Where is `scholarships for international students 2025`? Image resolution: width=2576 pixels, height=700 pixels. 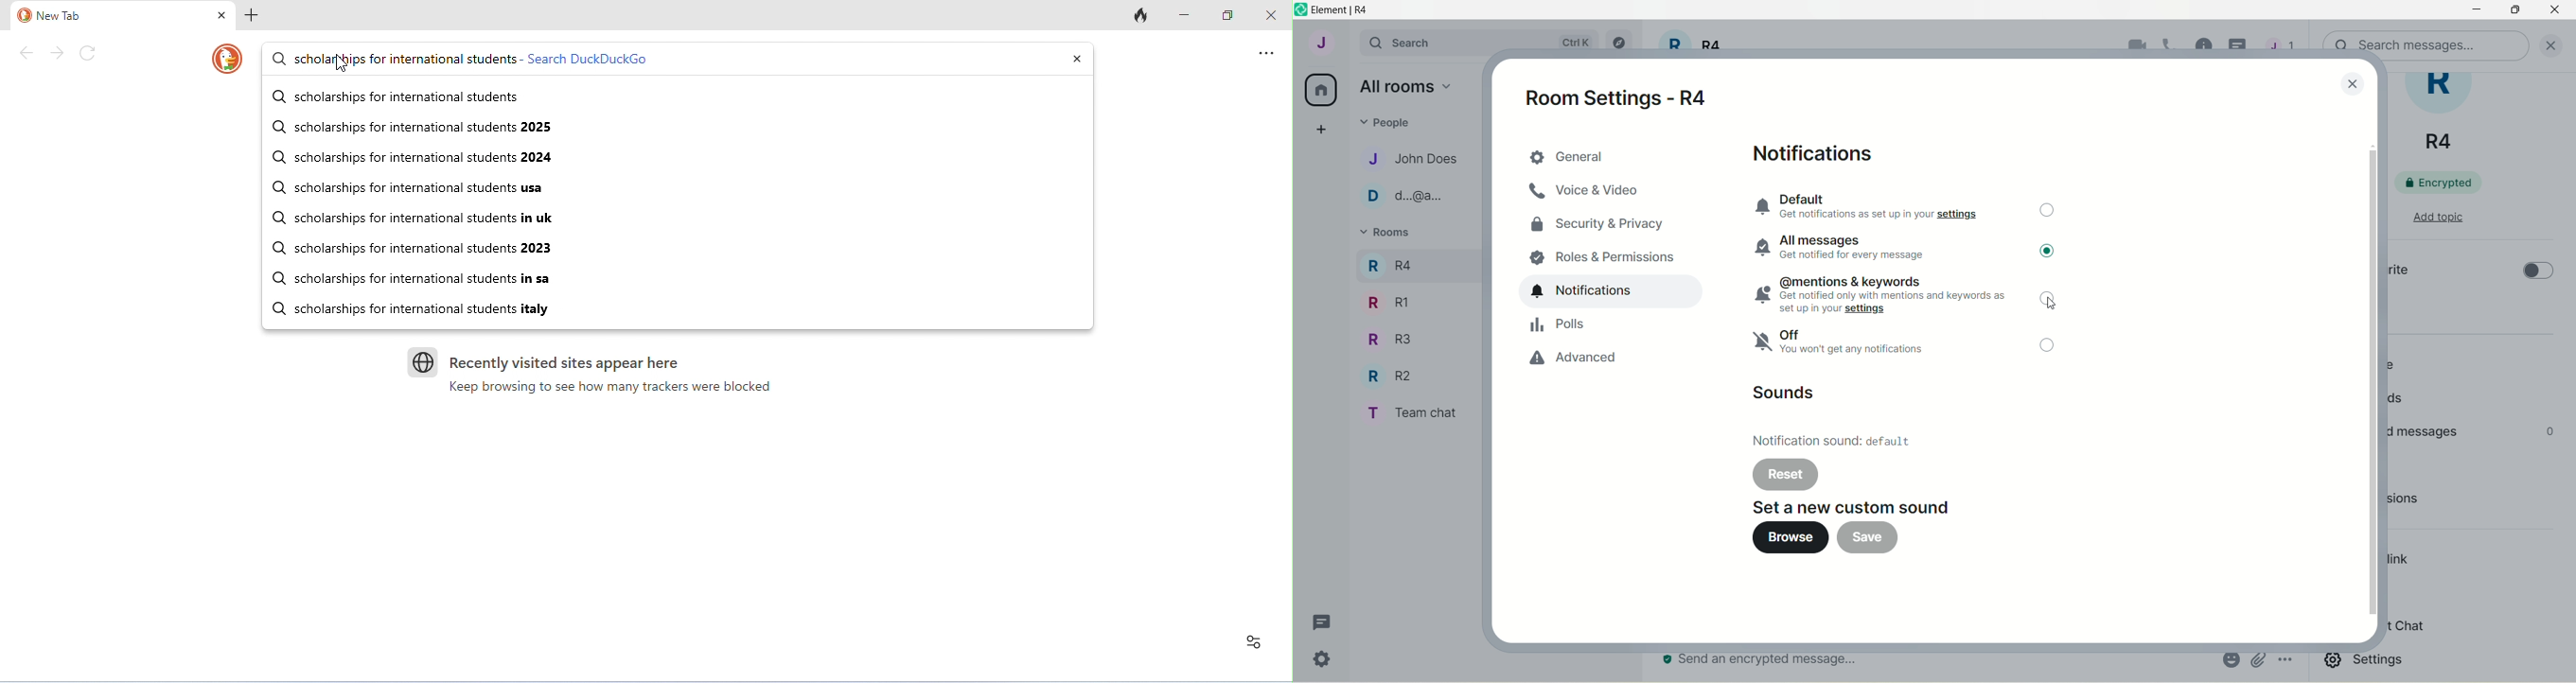 scholarships for international students 2025 is located at coordinates (421, 128).